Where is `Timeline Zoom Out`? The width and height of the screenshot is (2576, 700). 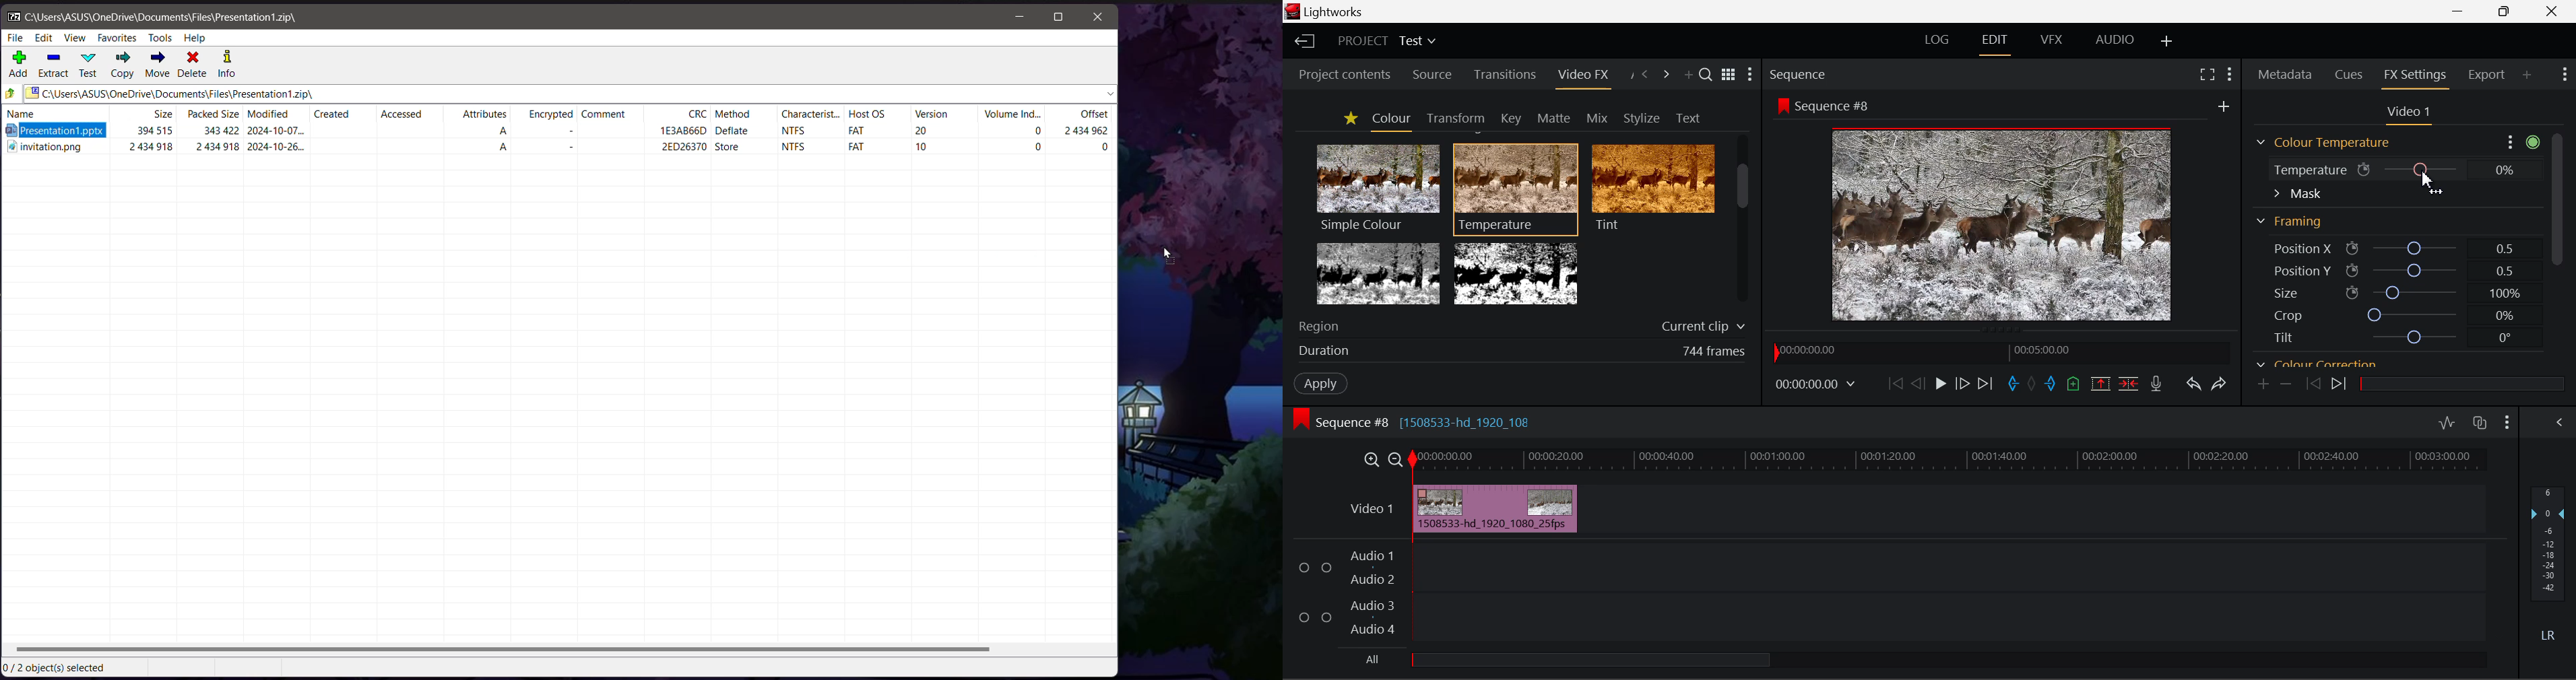
Timeline Zoom Out is located at coordinates (1397, 459).